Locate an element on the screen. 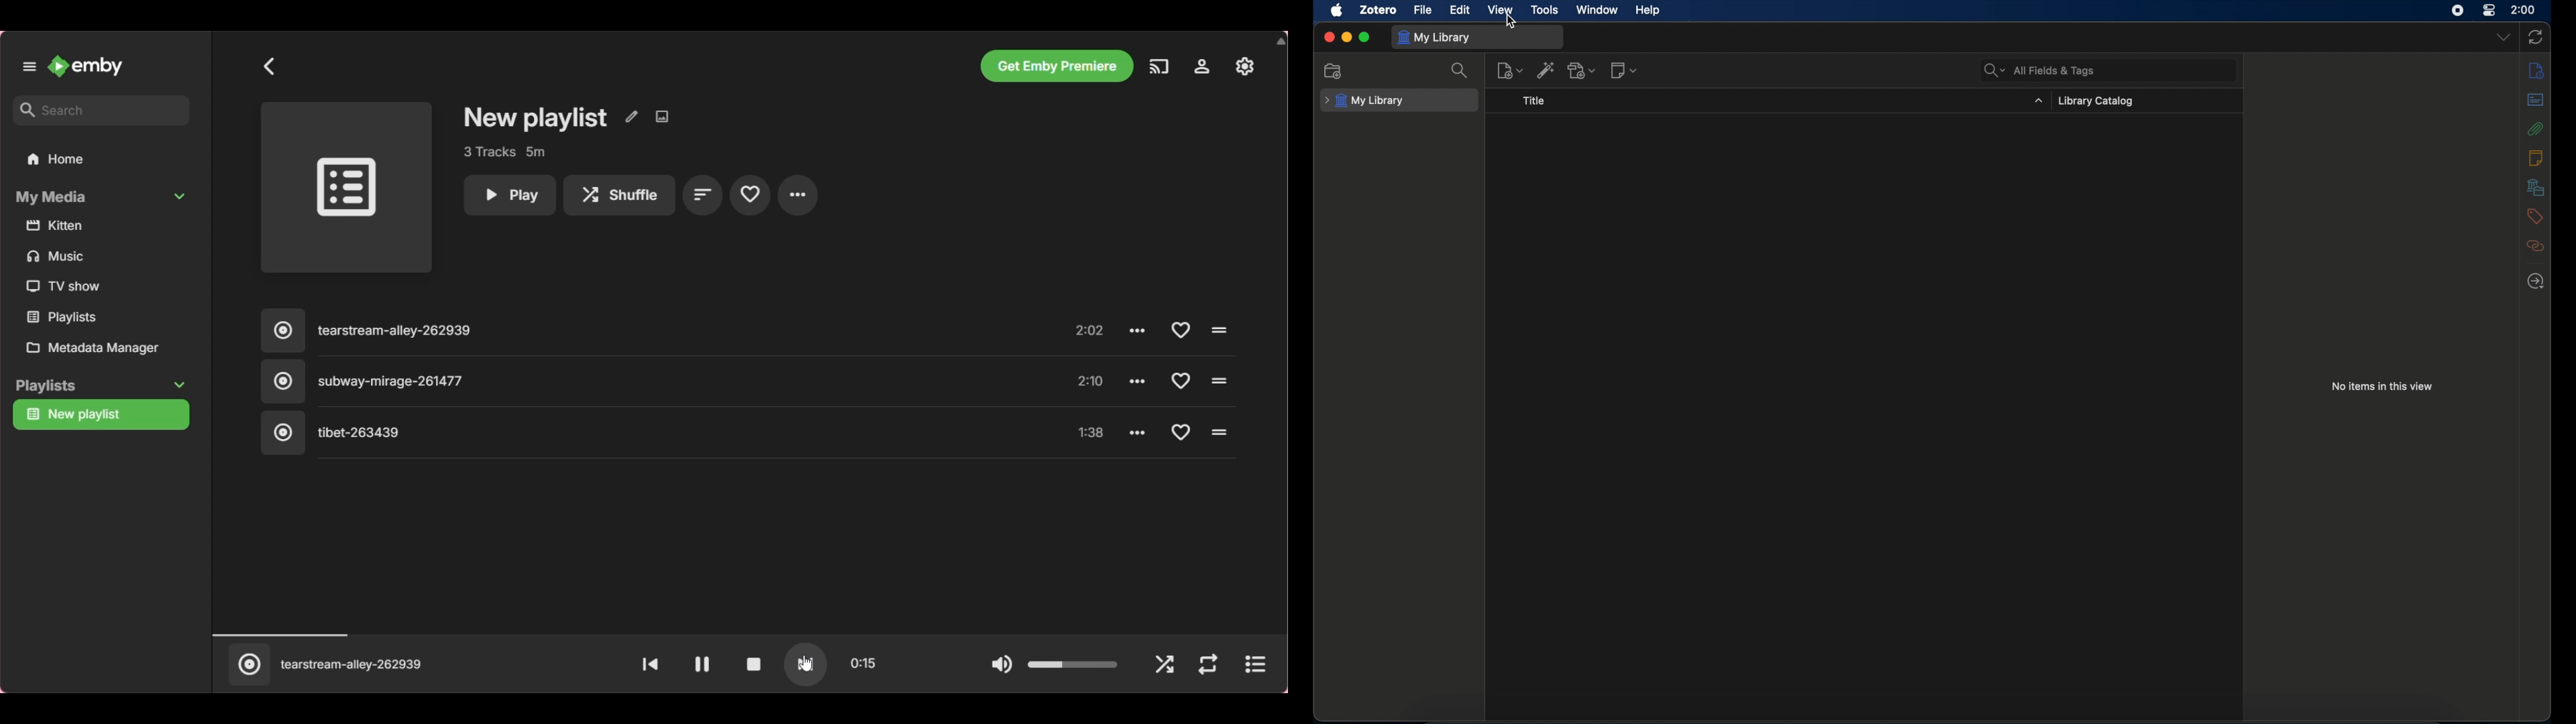 Image resolution: width=2576 pixels, height=728 pixels. search is located at coordinates (1460, 70).